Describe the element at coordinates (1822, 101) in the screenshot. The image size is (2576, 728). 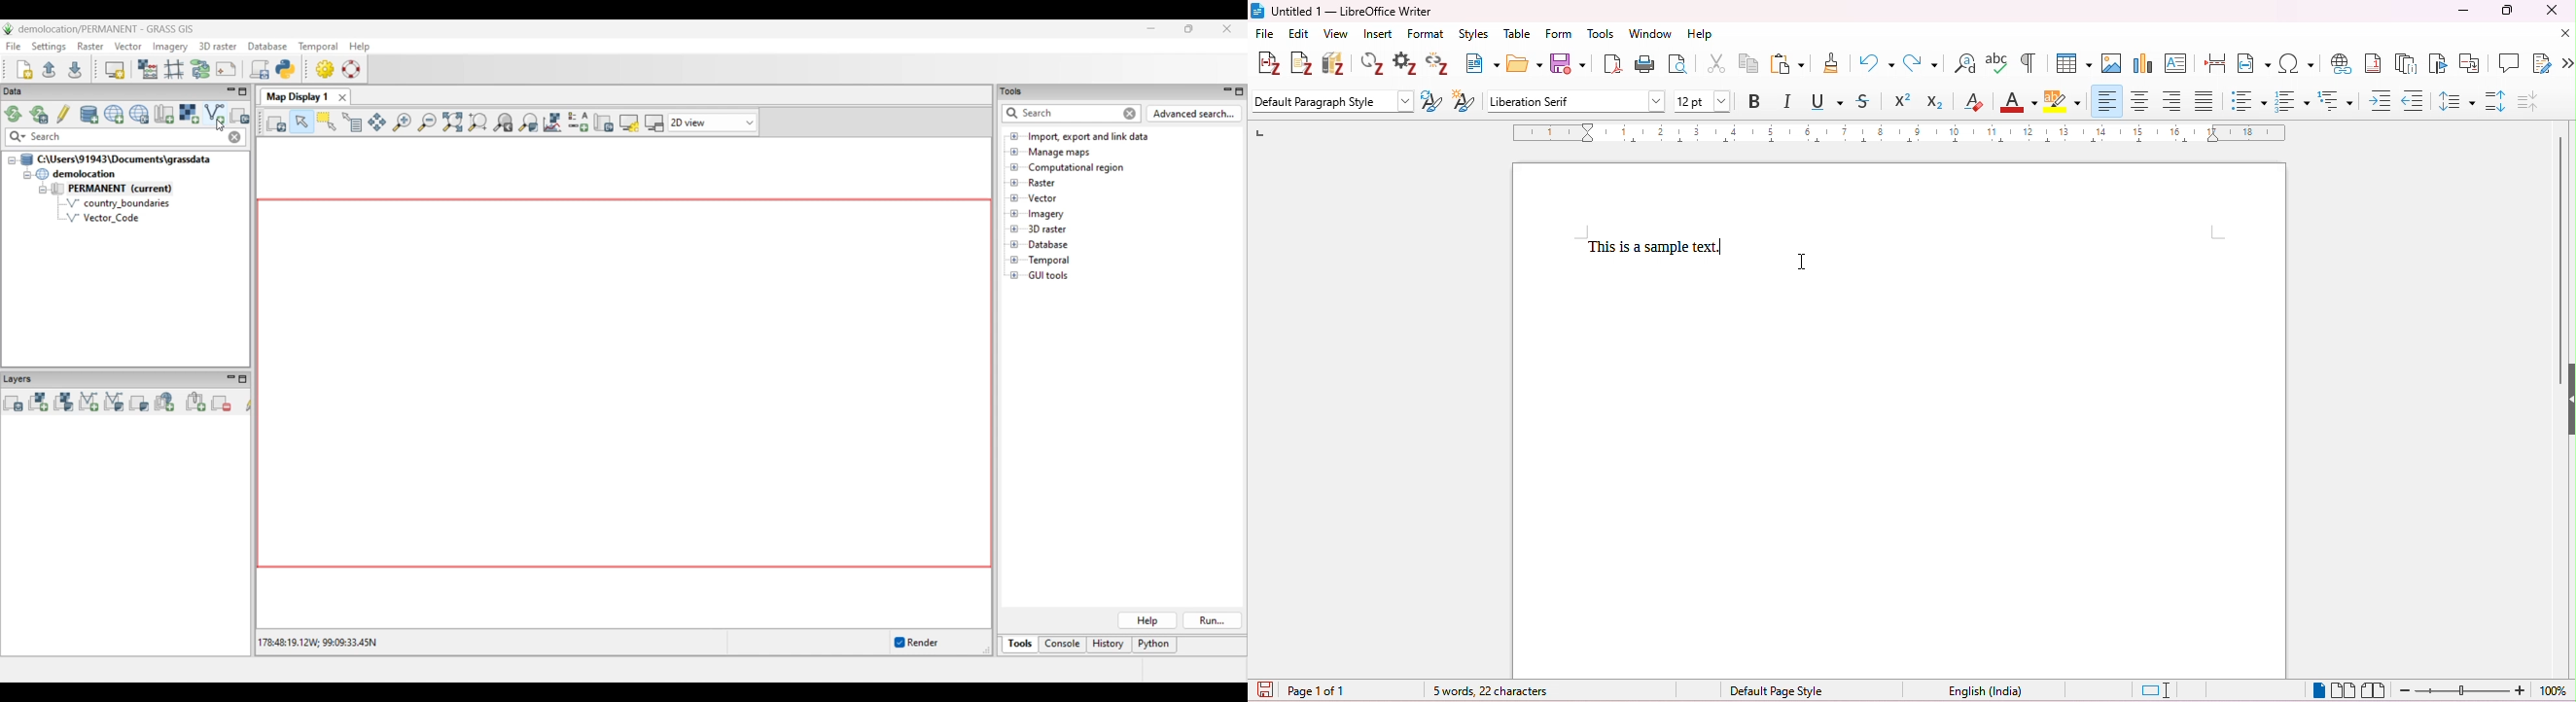
I see `underline` at that location.